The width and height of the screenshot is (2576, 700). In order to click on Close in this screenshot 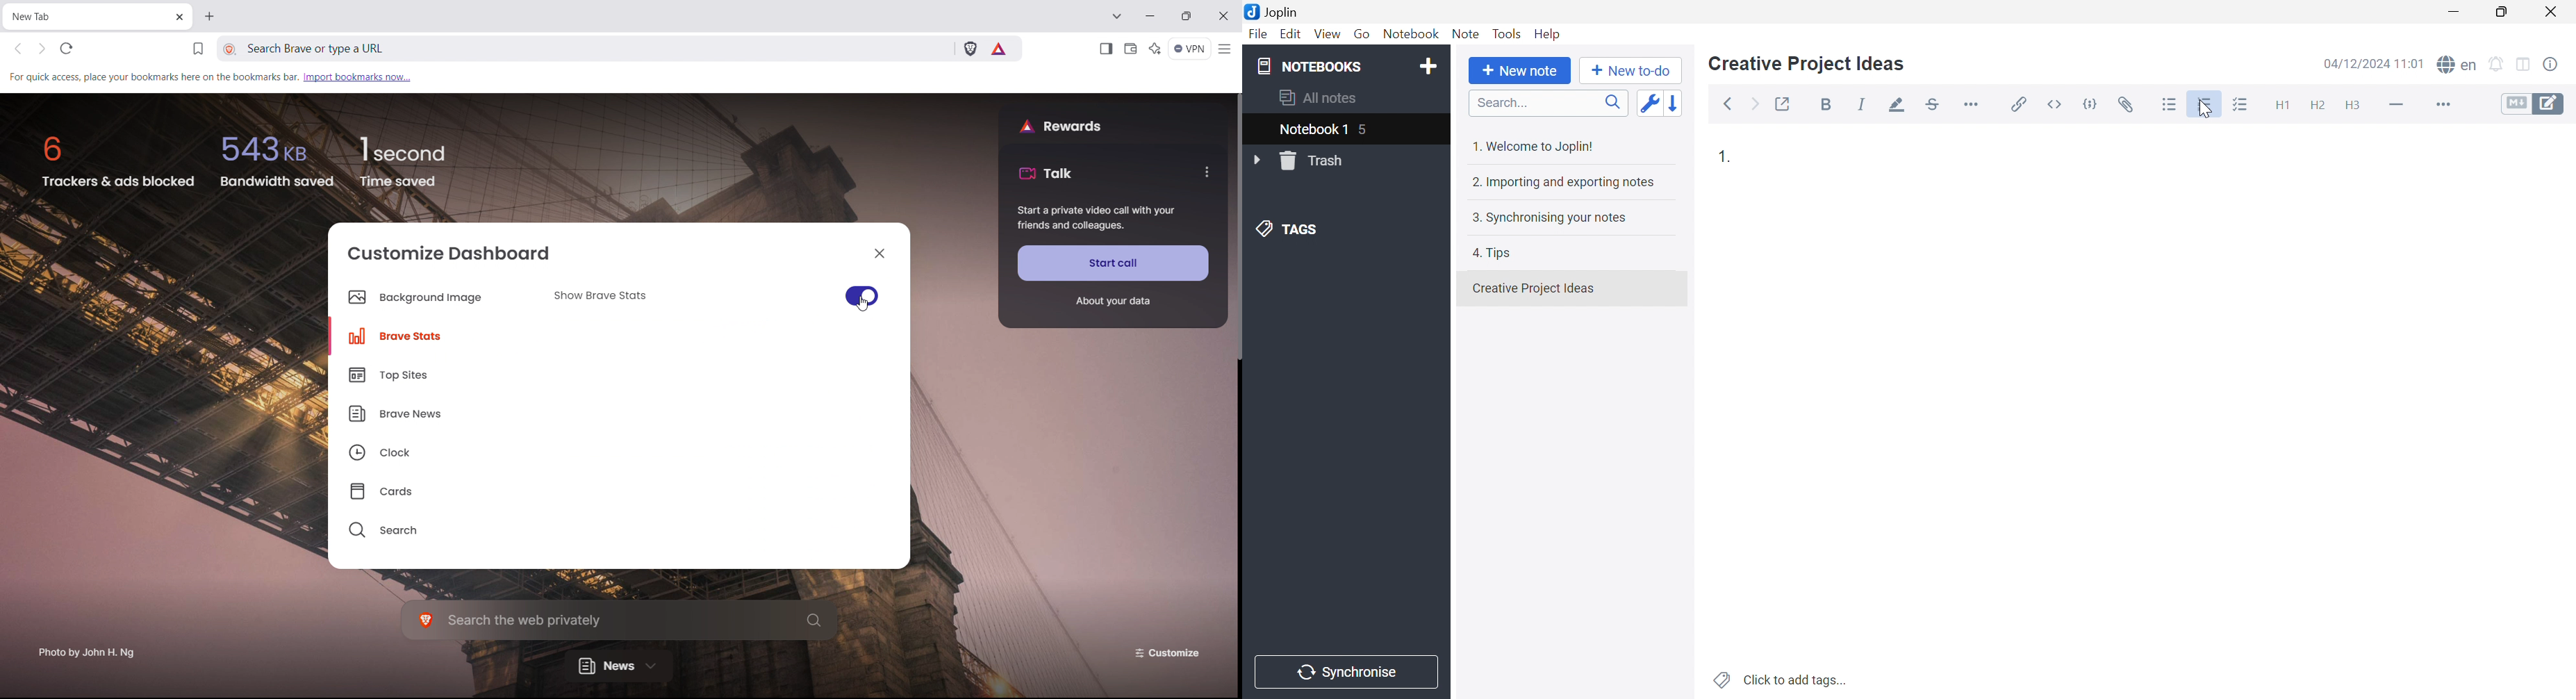, I will do `click(2554, 13)`.